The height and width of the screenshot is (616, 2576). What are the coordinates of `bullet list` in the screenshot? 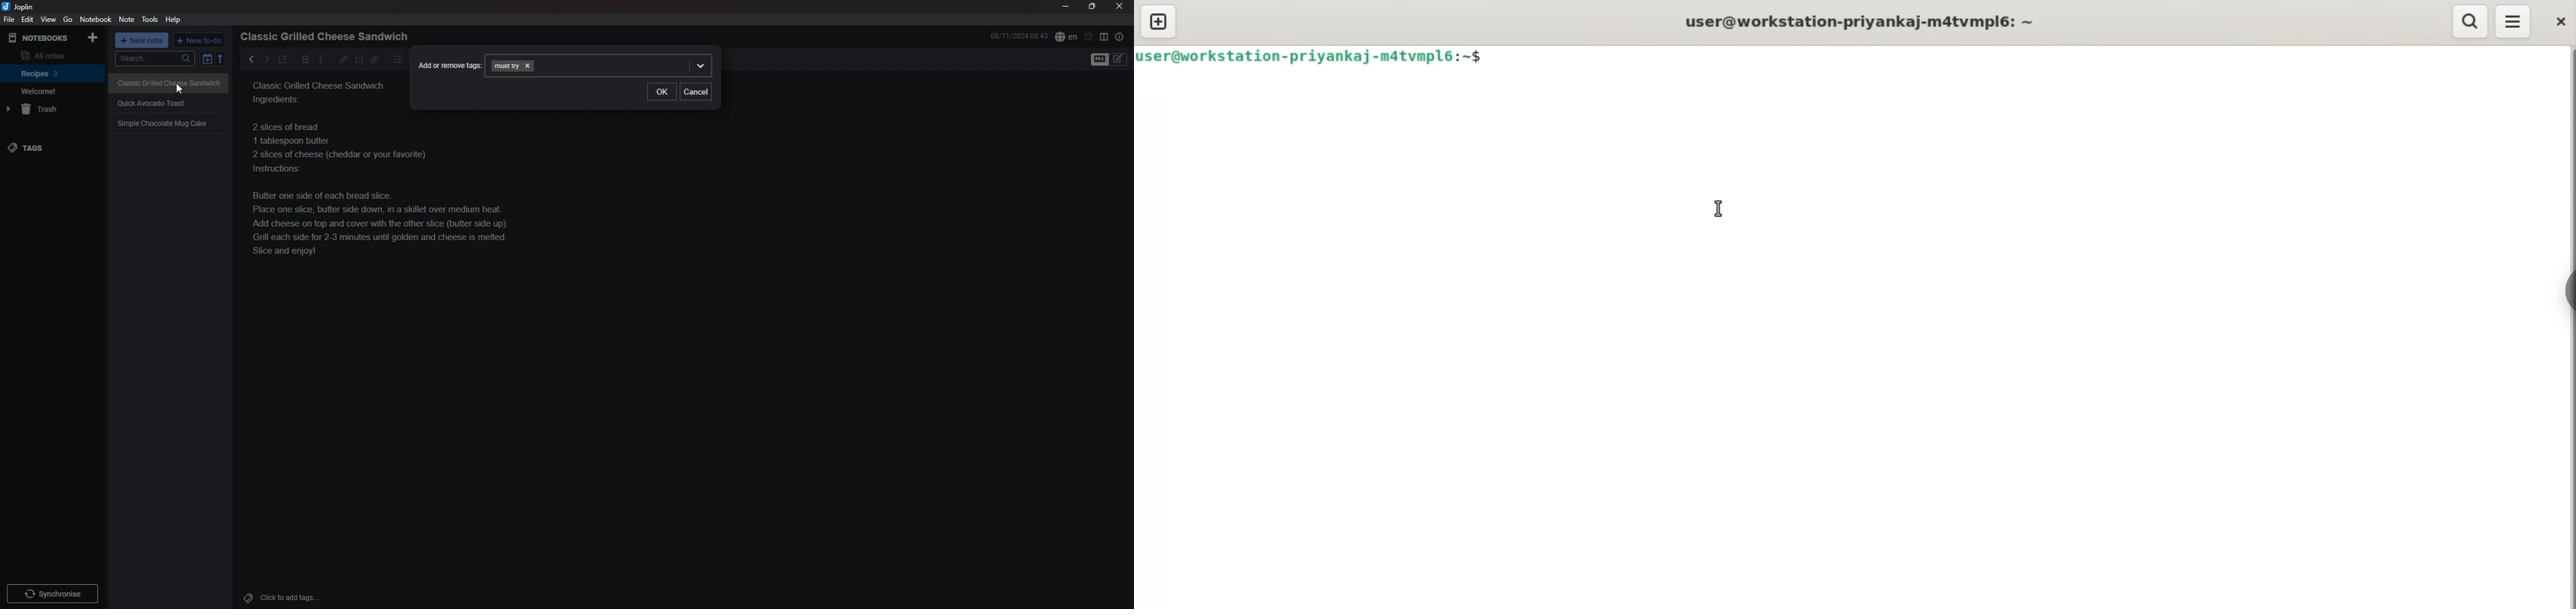 It's located at (398, 59).